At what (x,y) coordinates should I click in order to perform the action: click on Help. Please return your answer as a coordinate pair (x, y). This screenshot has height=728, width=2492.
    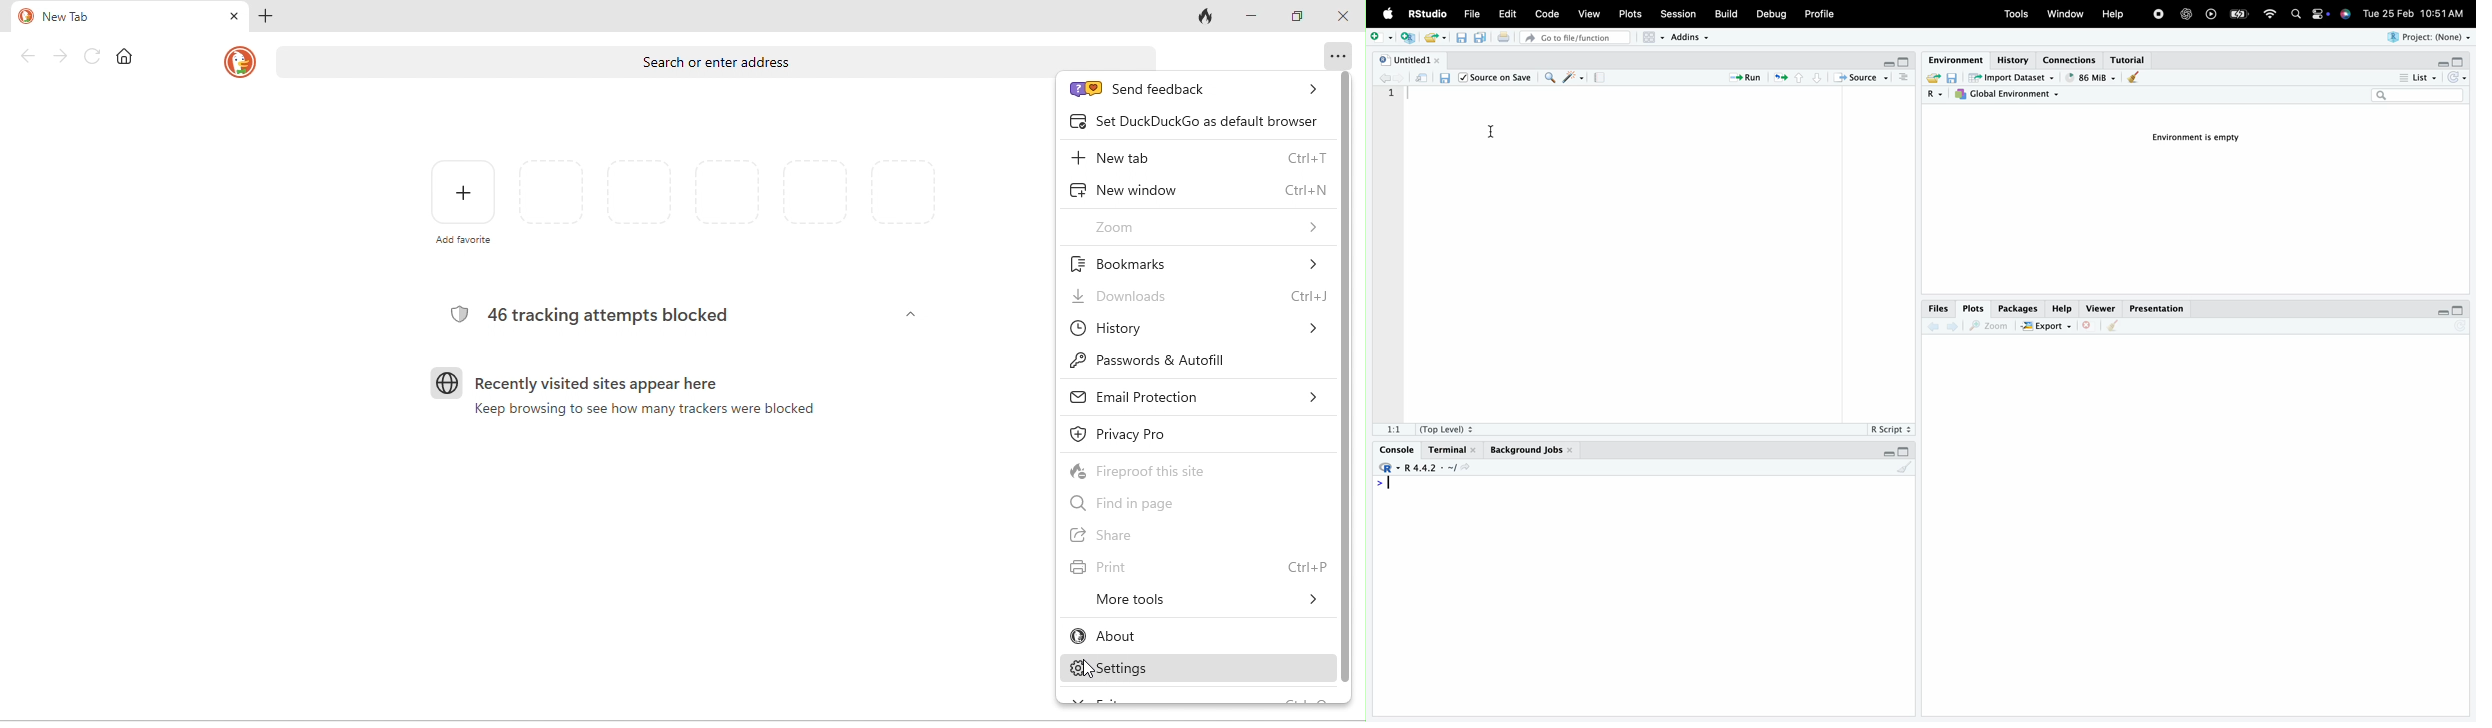
    Looking at the image, I should click on (2113, 13).